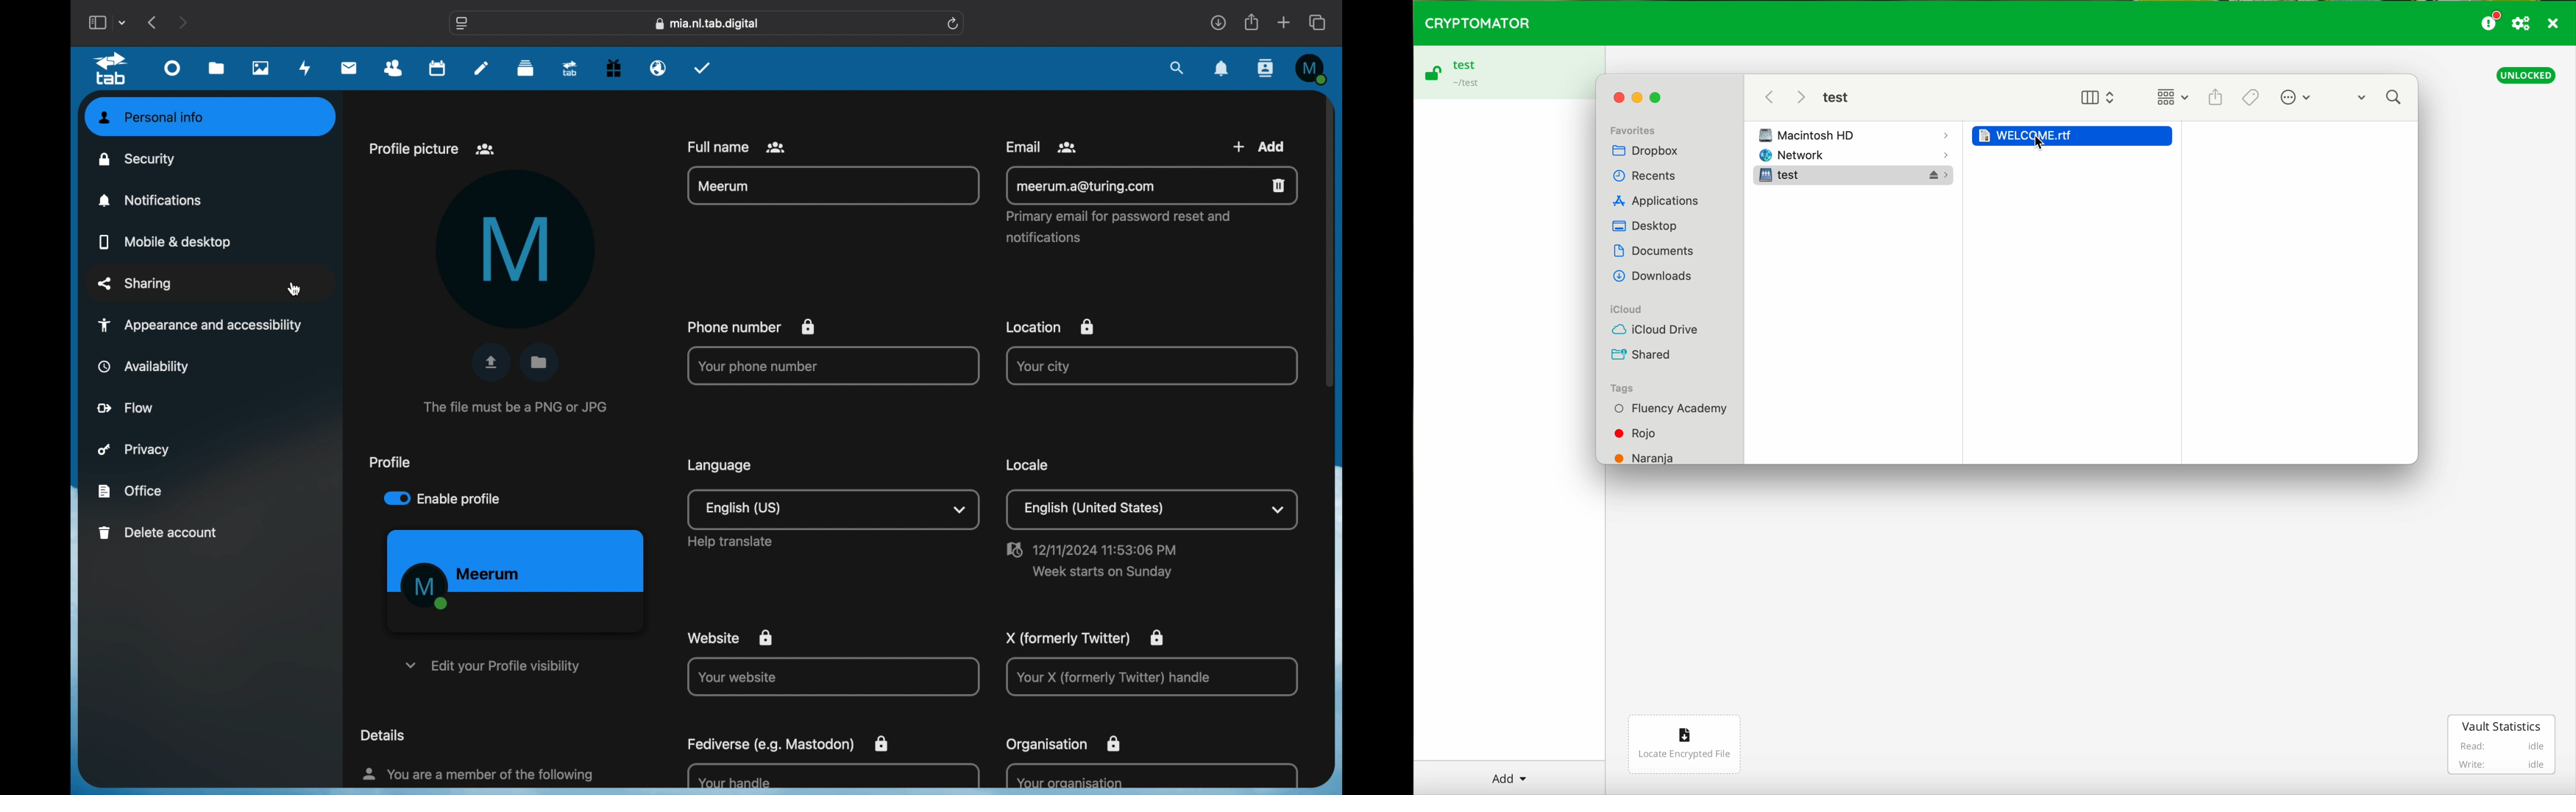  Describe the element at coordinates (129, 491) in the screenshot. I see `office` at that location.